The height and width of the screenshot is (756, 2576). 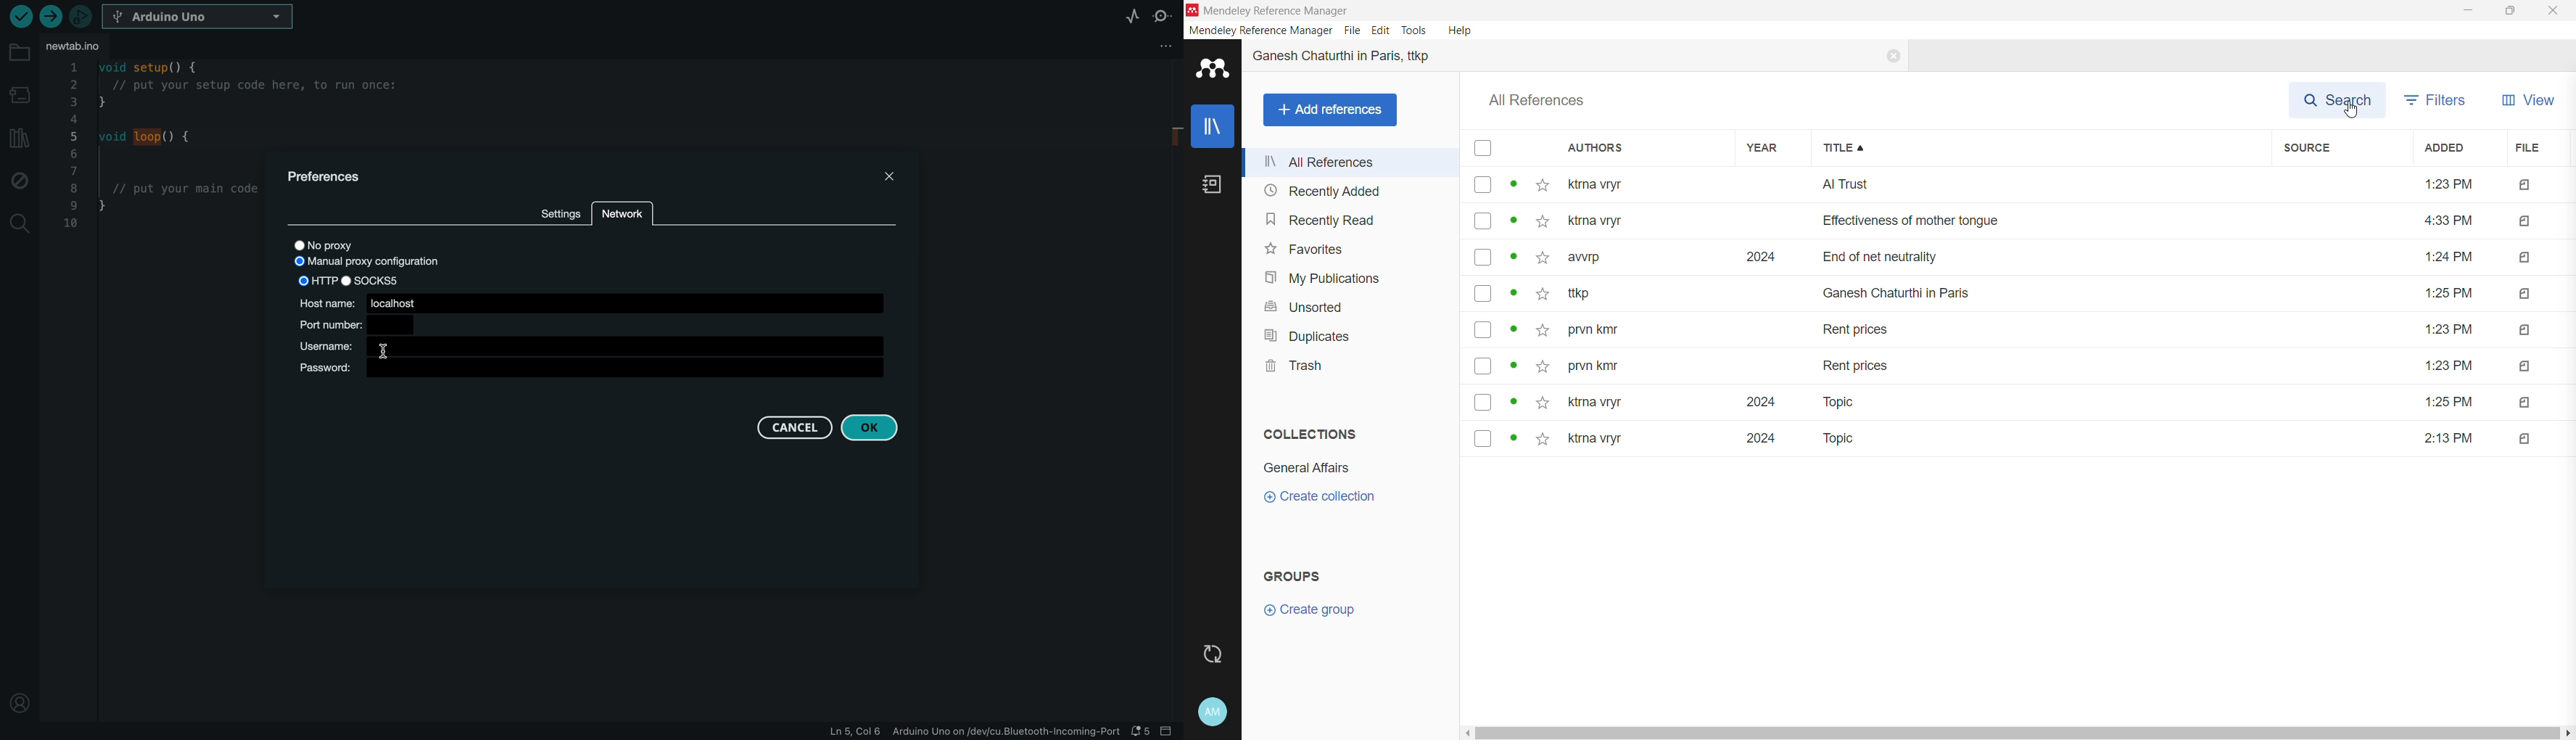 I want to click on select all reference, so click(x=1488, y=147).